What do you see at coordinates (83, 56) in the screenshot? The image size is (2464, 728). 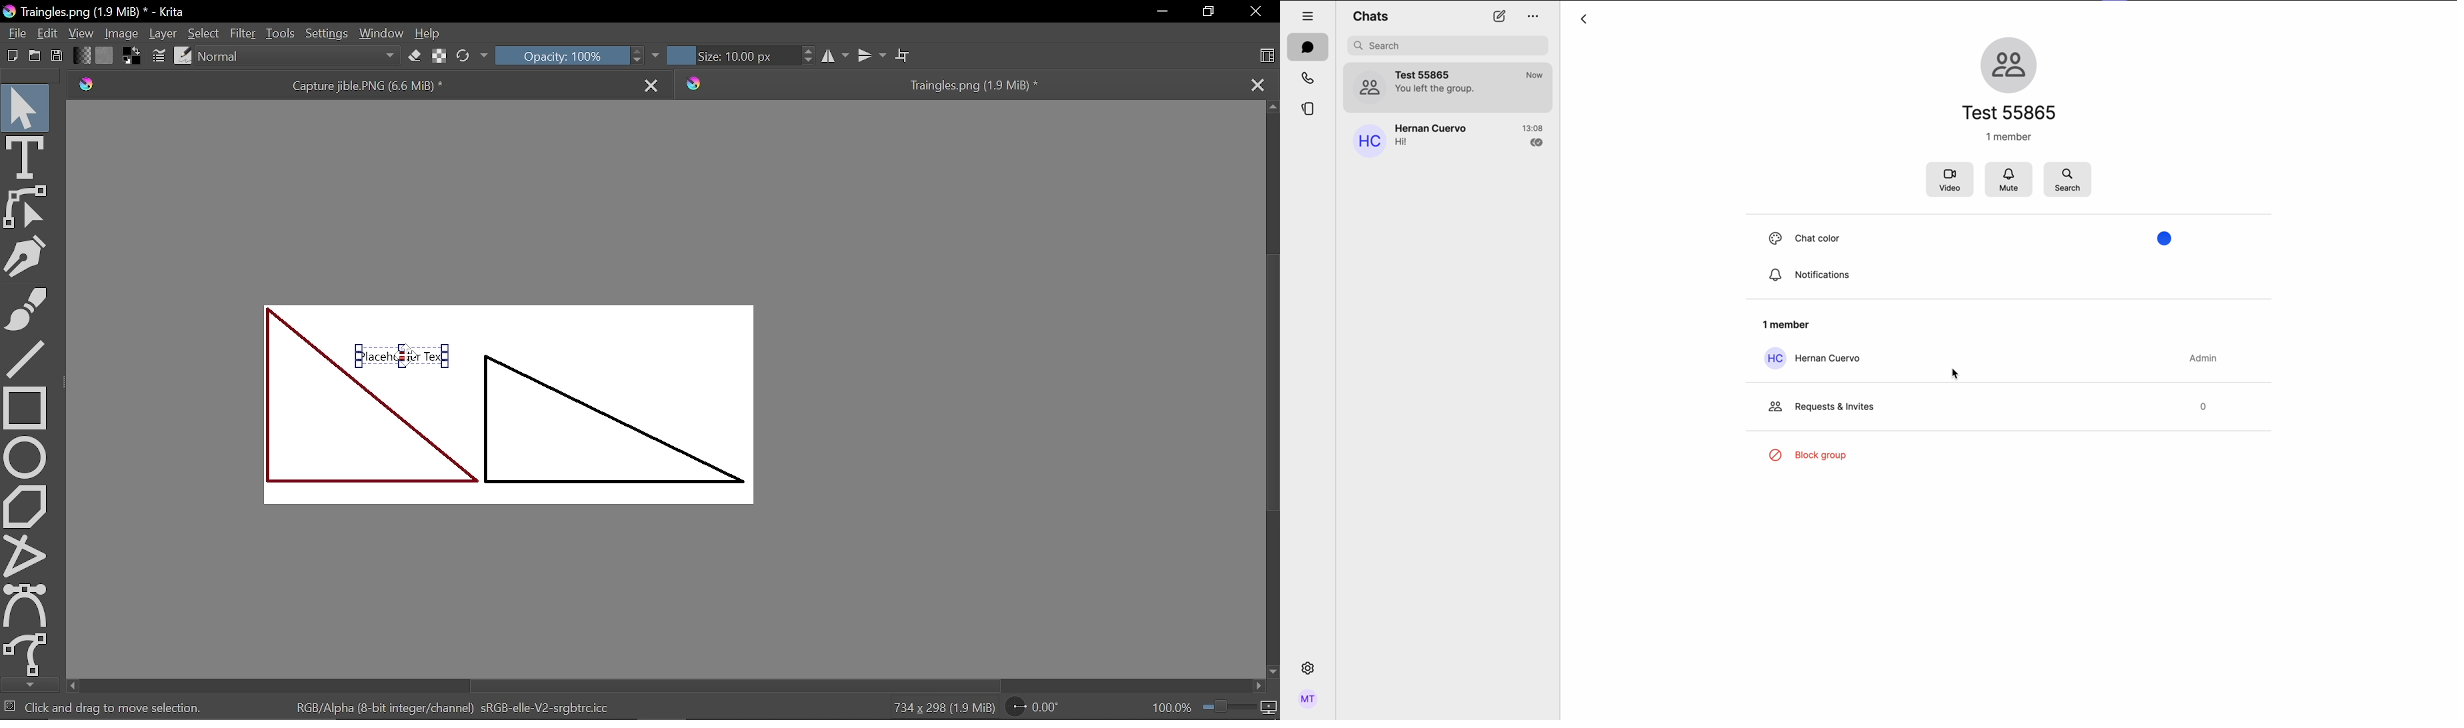 I see `Fill gradient` at bounding box center [83, 56].